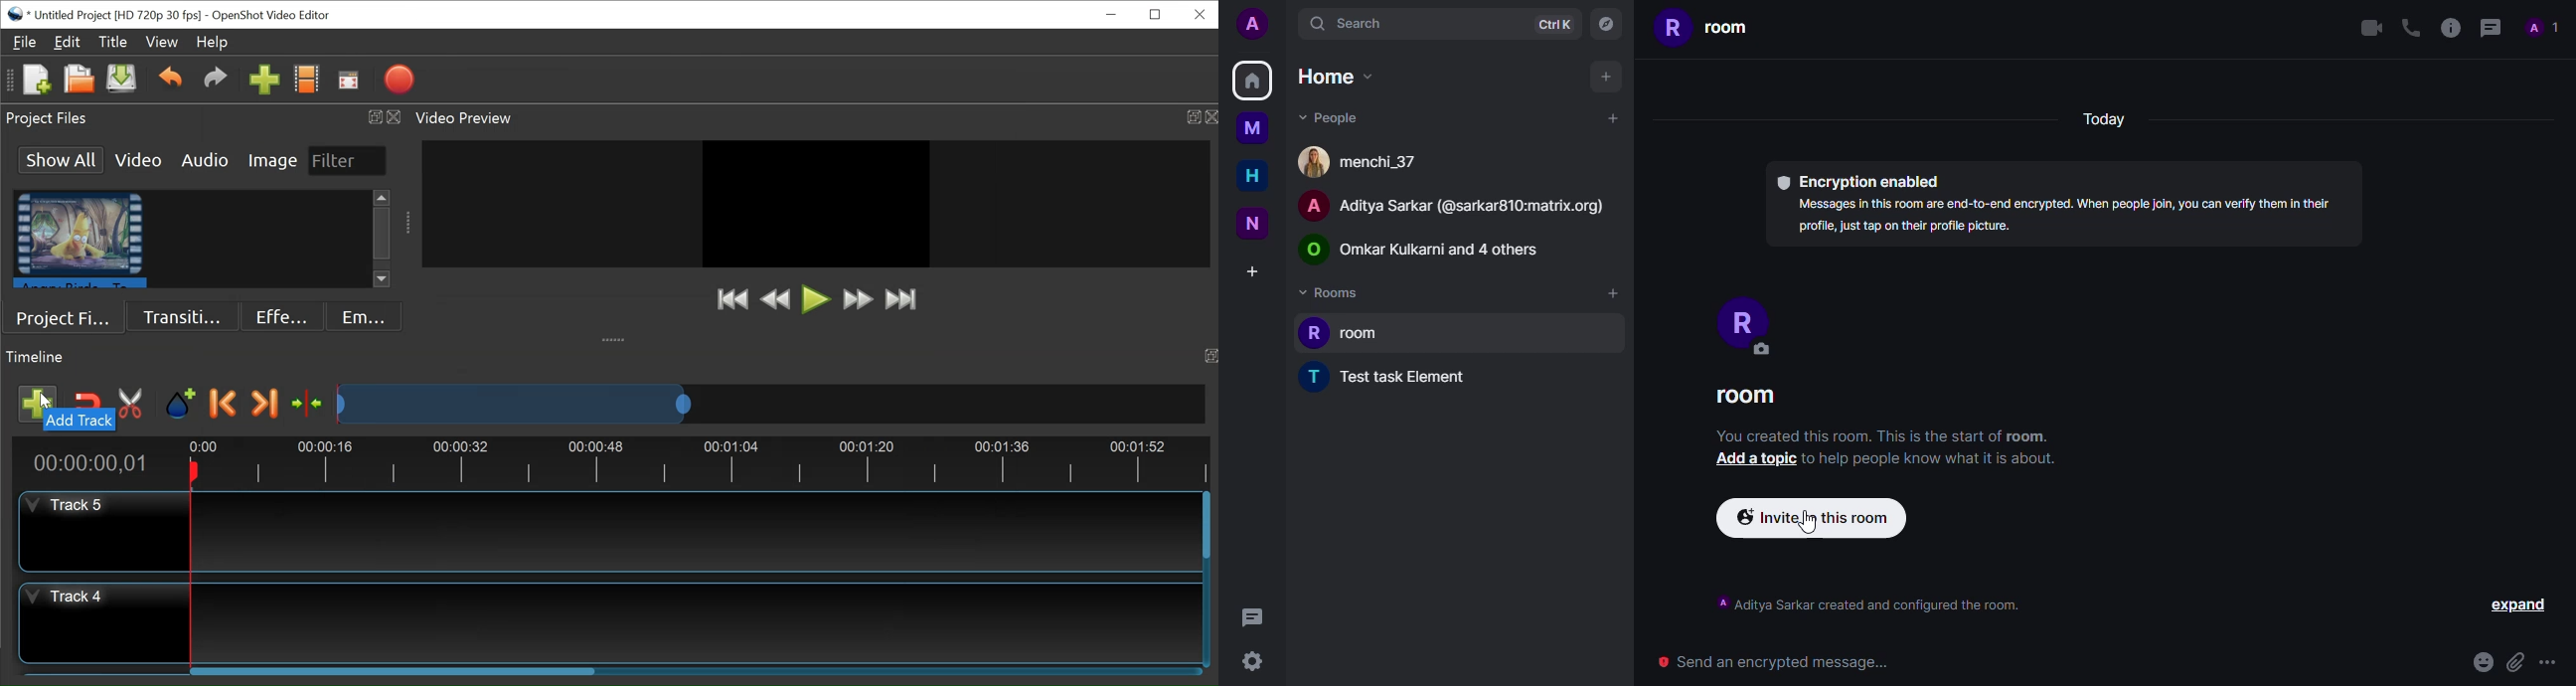  What do you see at coordinates (88, 403) in the screenshot?
I see `Snap` at bounding box center [88, 403].